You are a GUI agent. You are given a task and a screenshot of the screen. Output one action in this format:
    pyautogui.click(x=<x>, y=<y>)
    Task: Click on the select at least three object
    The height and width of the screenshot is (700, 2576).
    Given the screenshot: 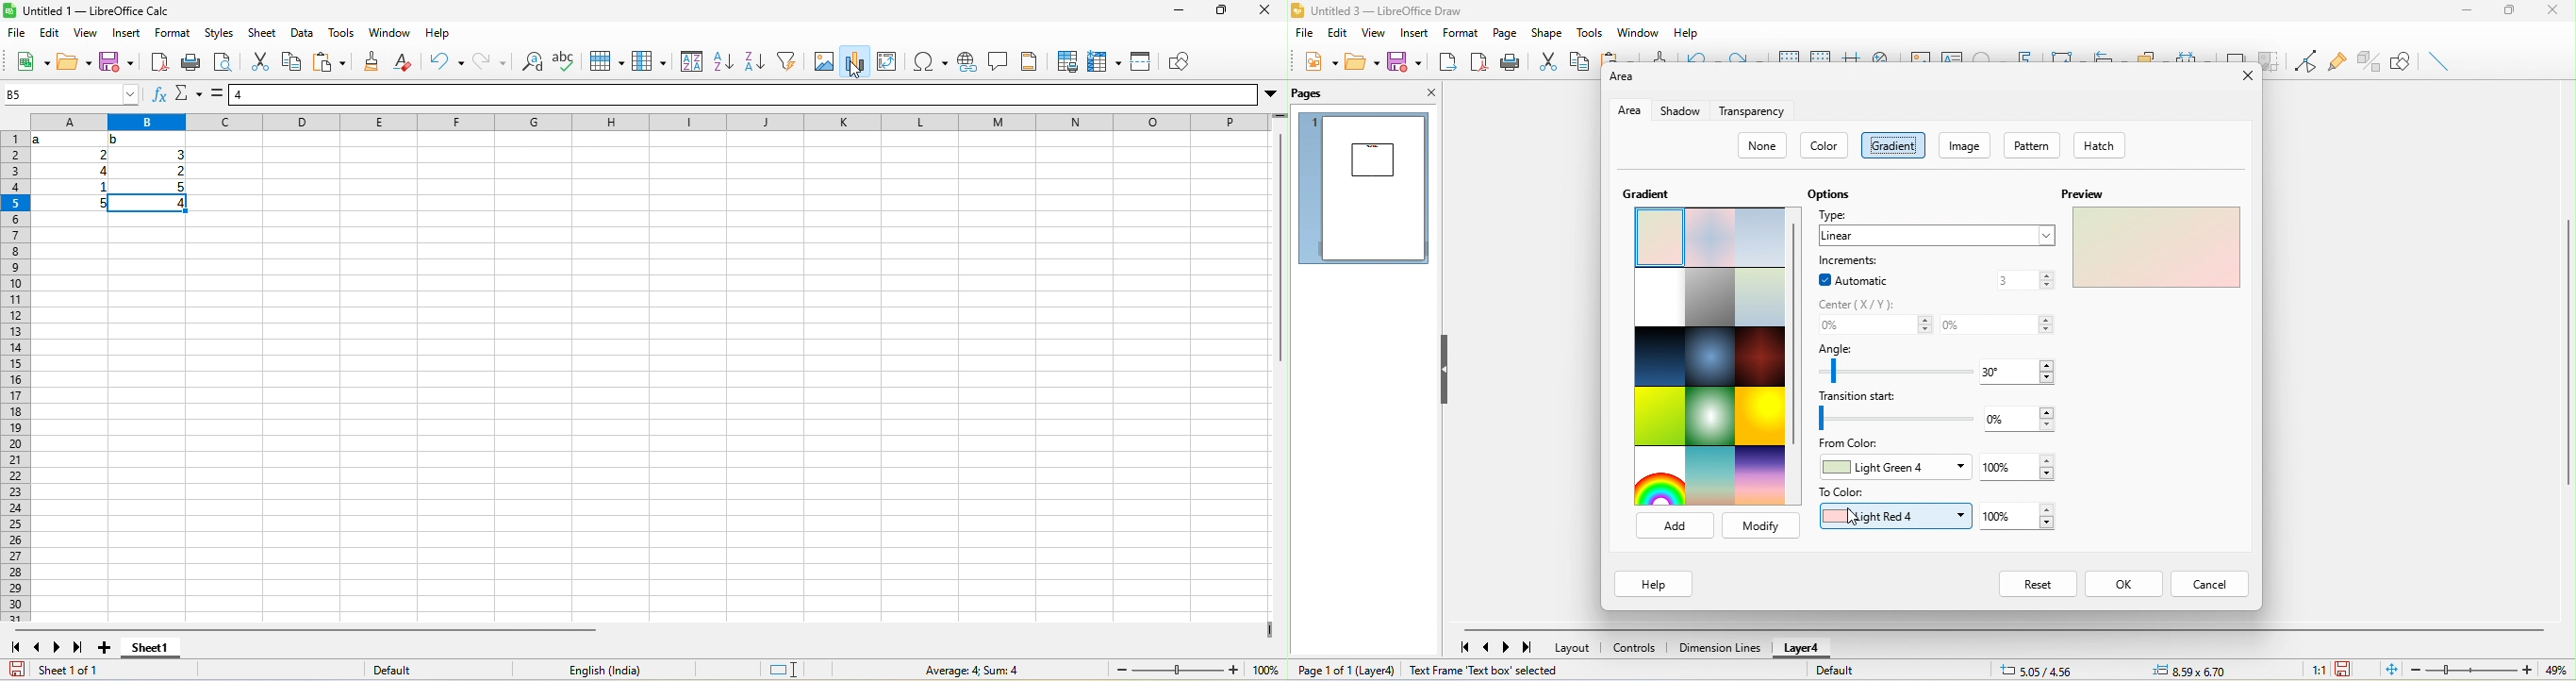 What is the action you would take?
    pyautogui.click(x=2192, y=53)
    